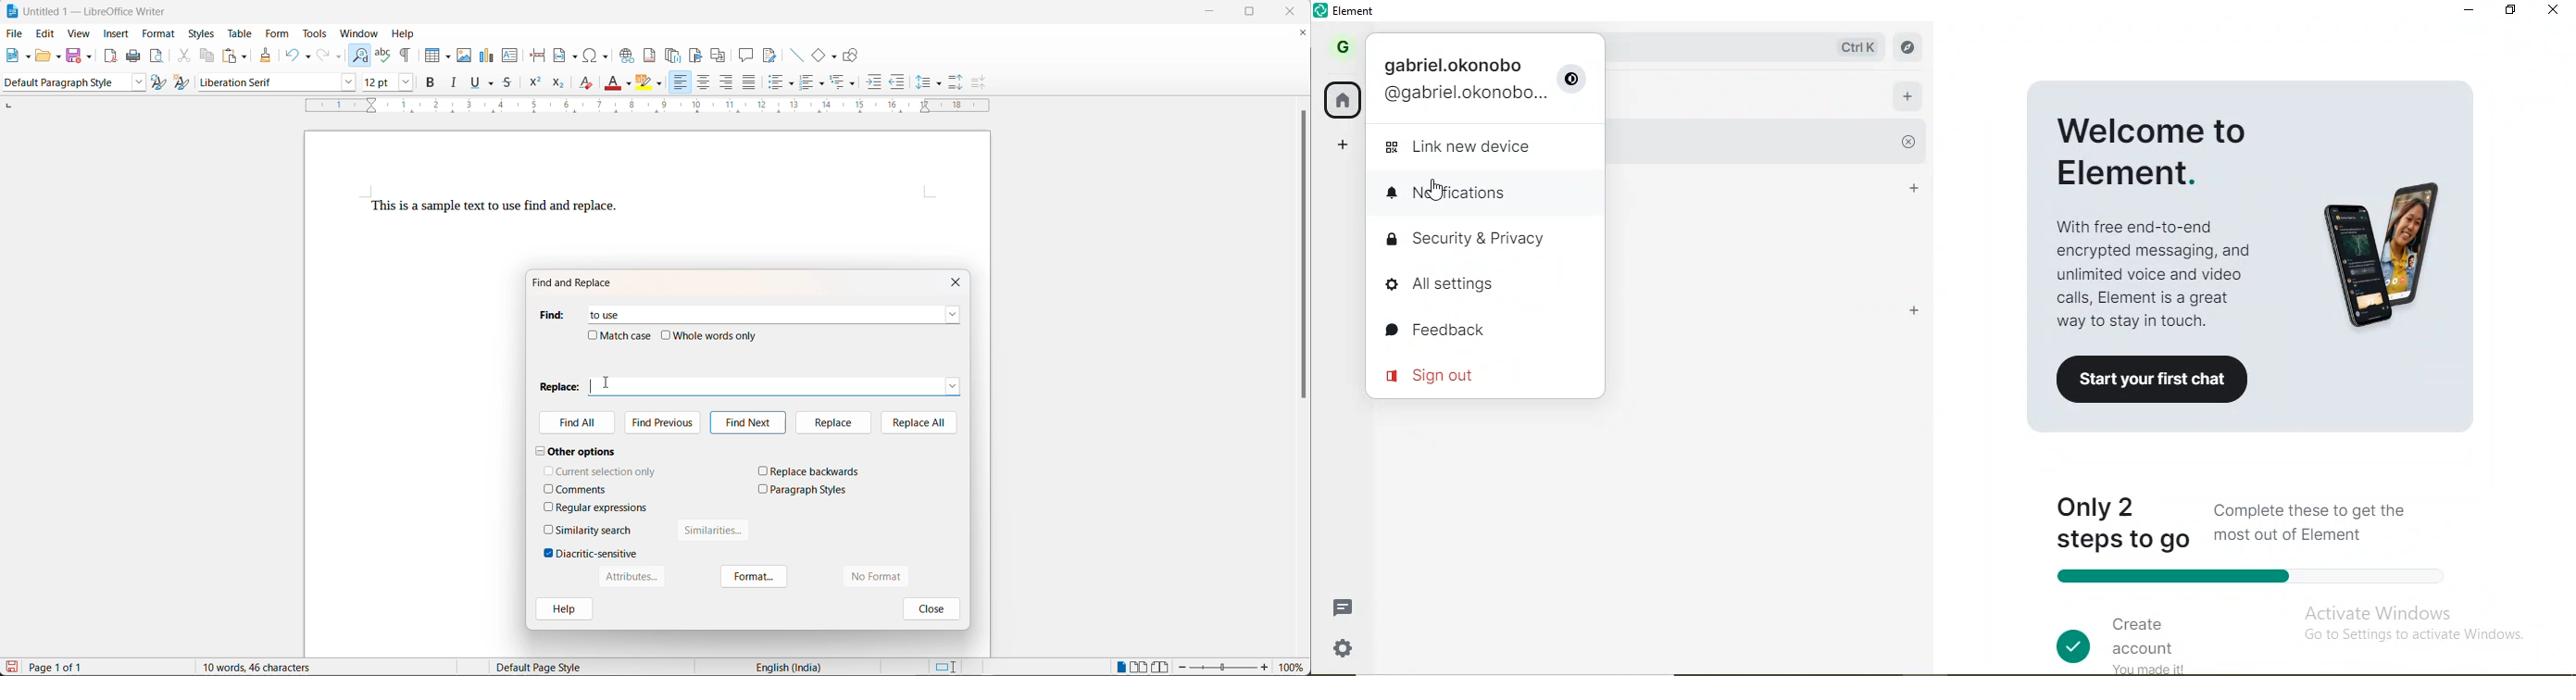 The image size is (2576, 700). What do you see at coordinates (1456, 59) in the screenshot?
I see `gabriel.okonobo` at bounding box center [1456, 59].